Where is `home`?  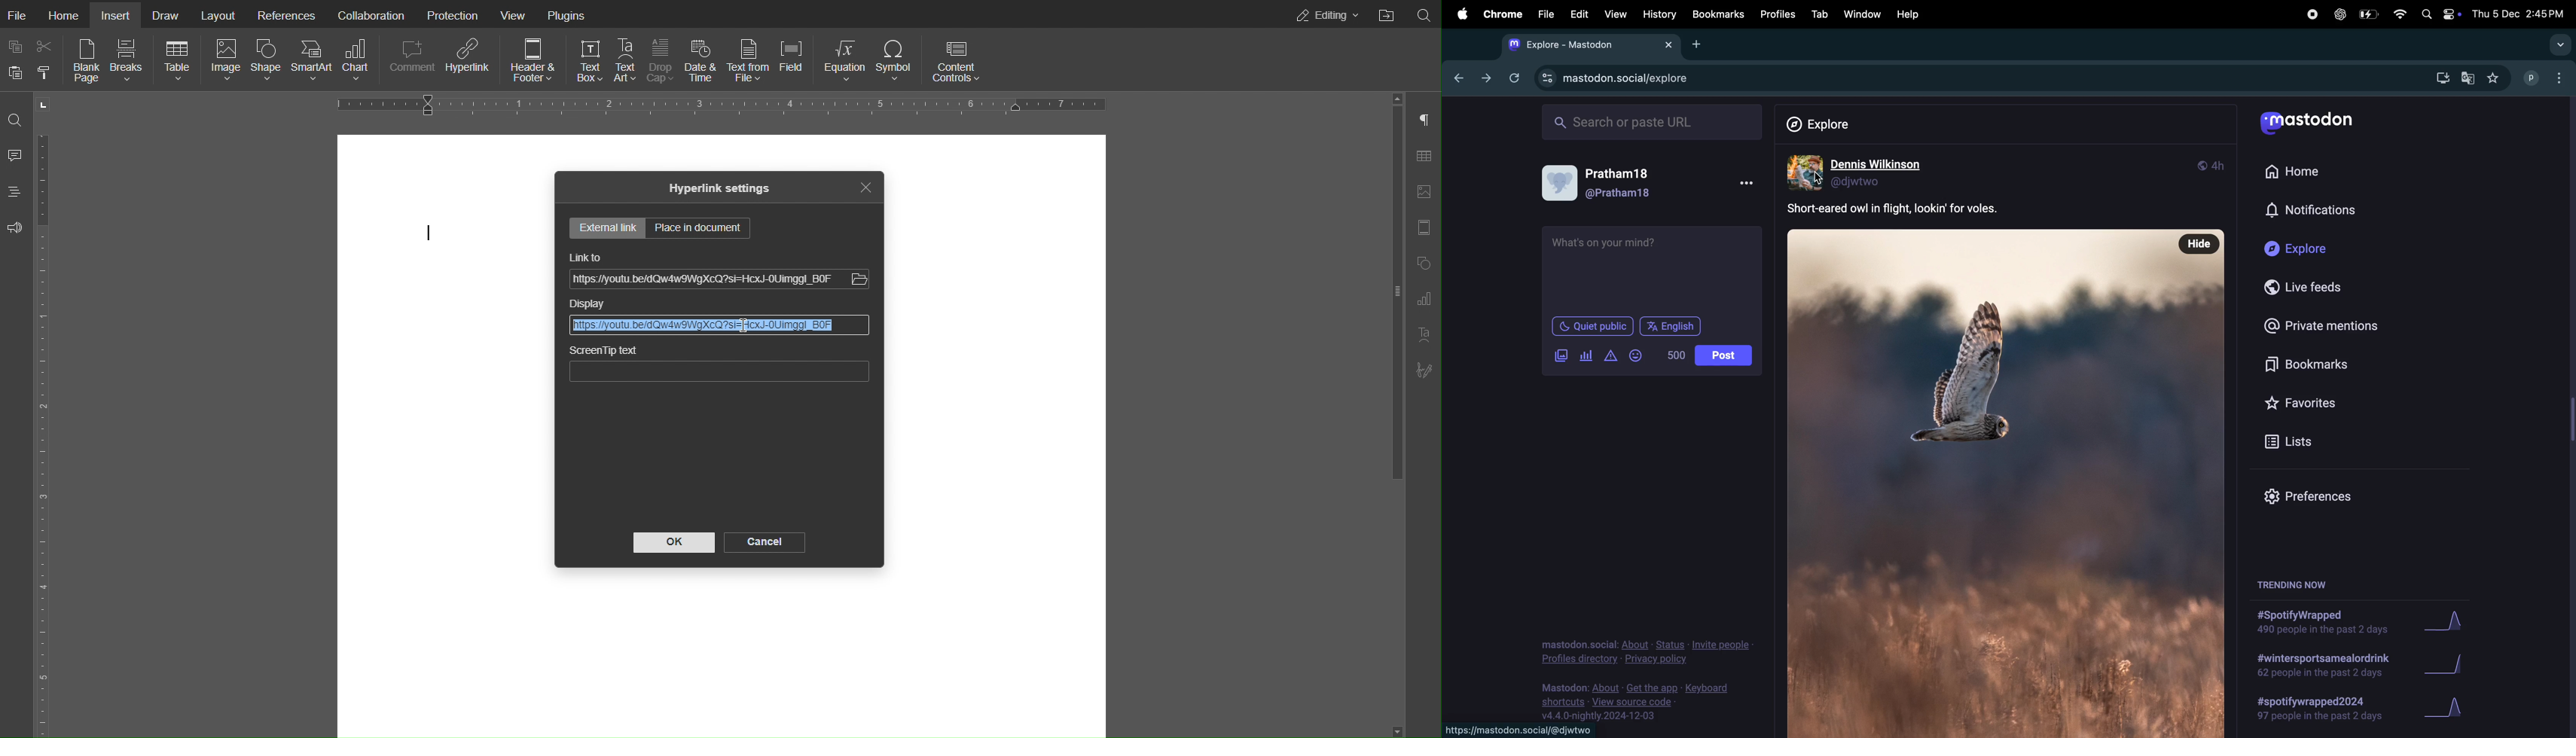
home is located at coordinates (2315, 172).